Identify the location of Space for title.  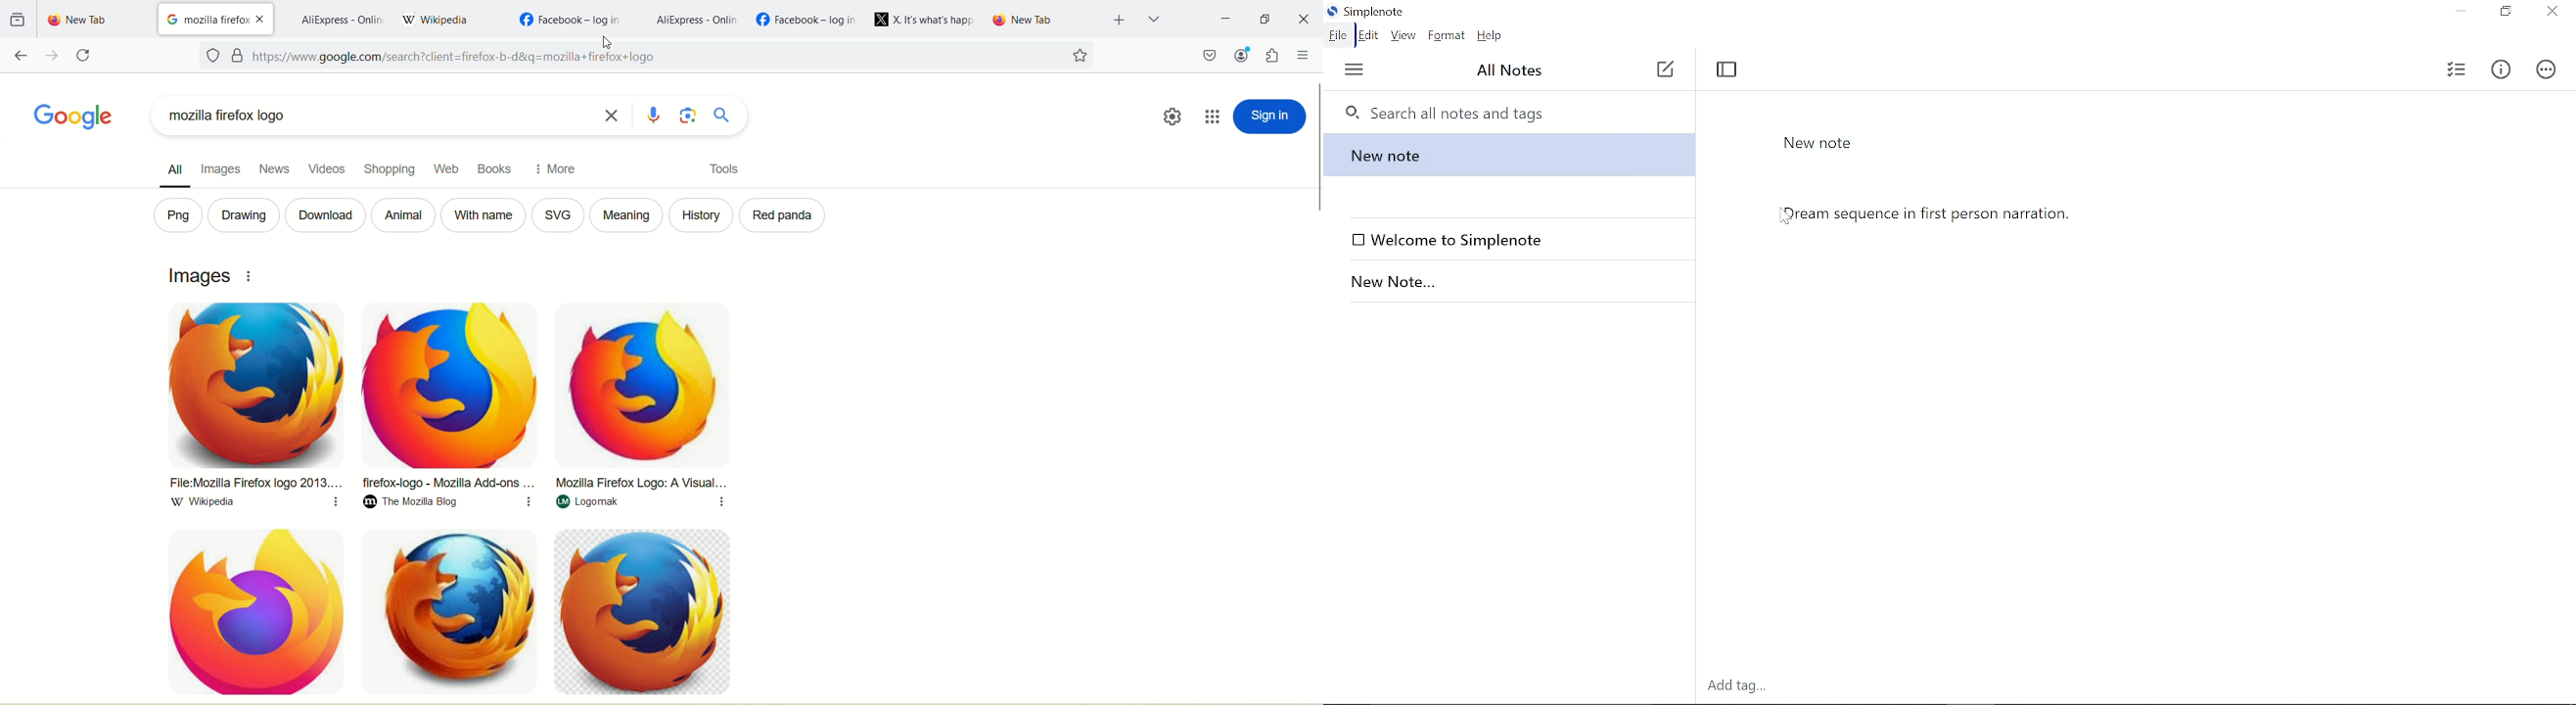
(2021, 143).